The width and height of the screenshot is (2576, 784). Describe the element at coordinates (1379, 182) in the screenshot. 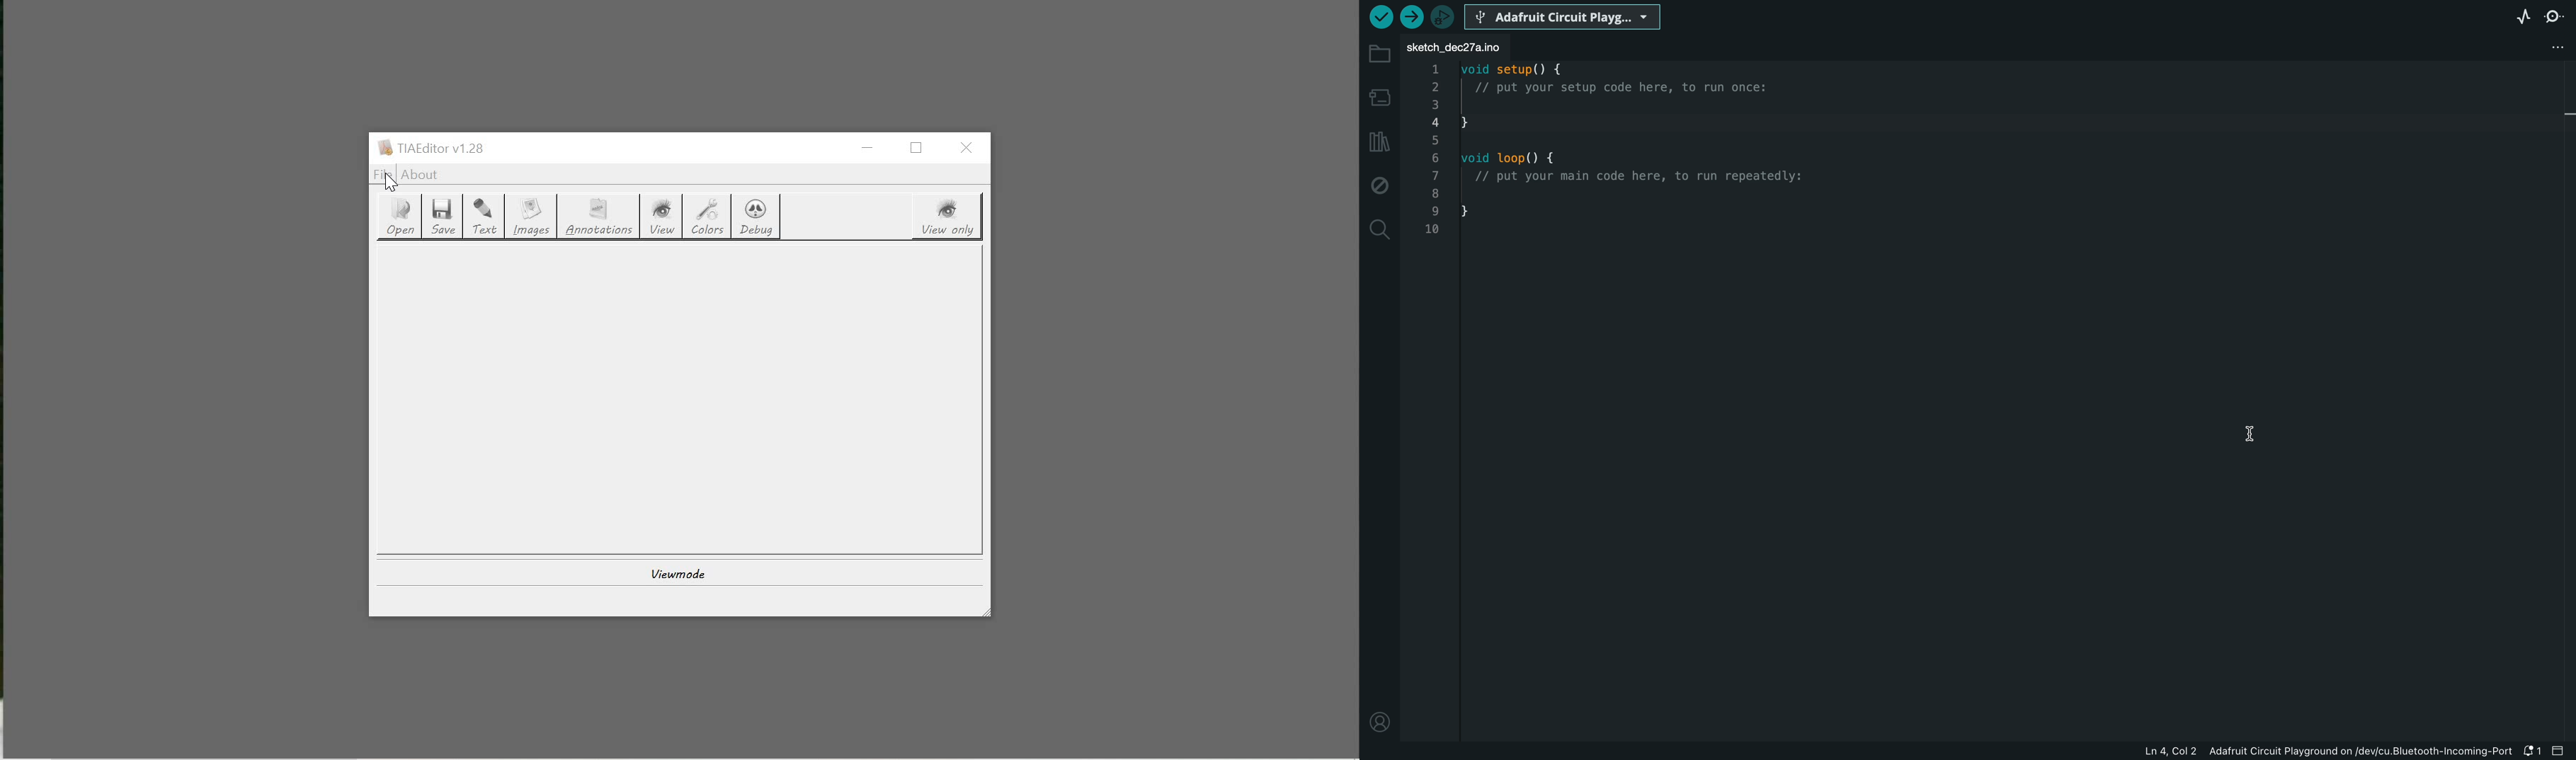

I see `debug` at that location.